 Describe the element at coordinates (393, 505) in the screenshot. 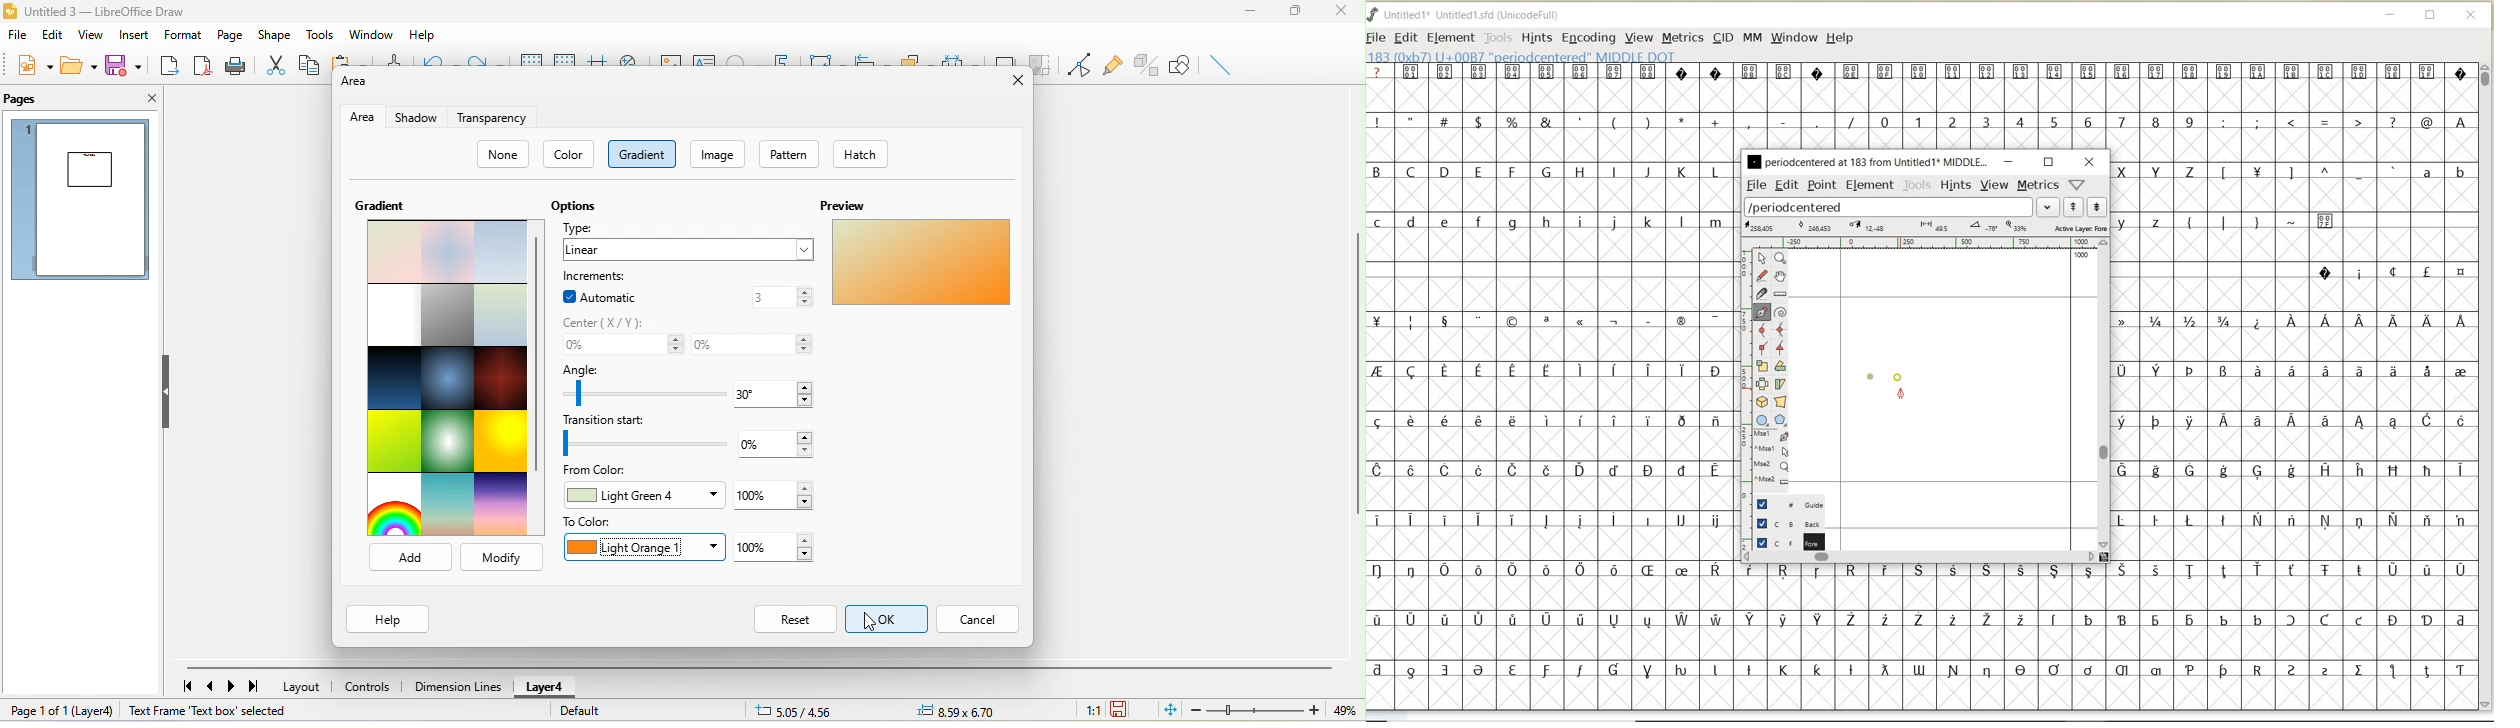

I see `rainbow` at that location.